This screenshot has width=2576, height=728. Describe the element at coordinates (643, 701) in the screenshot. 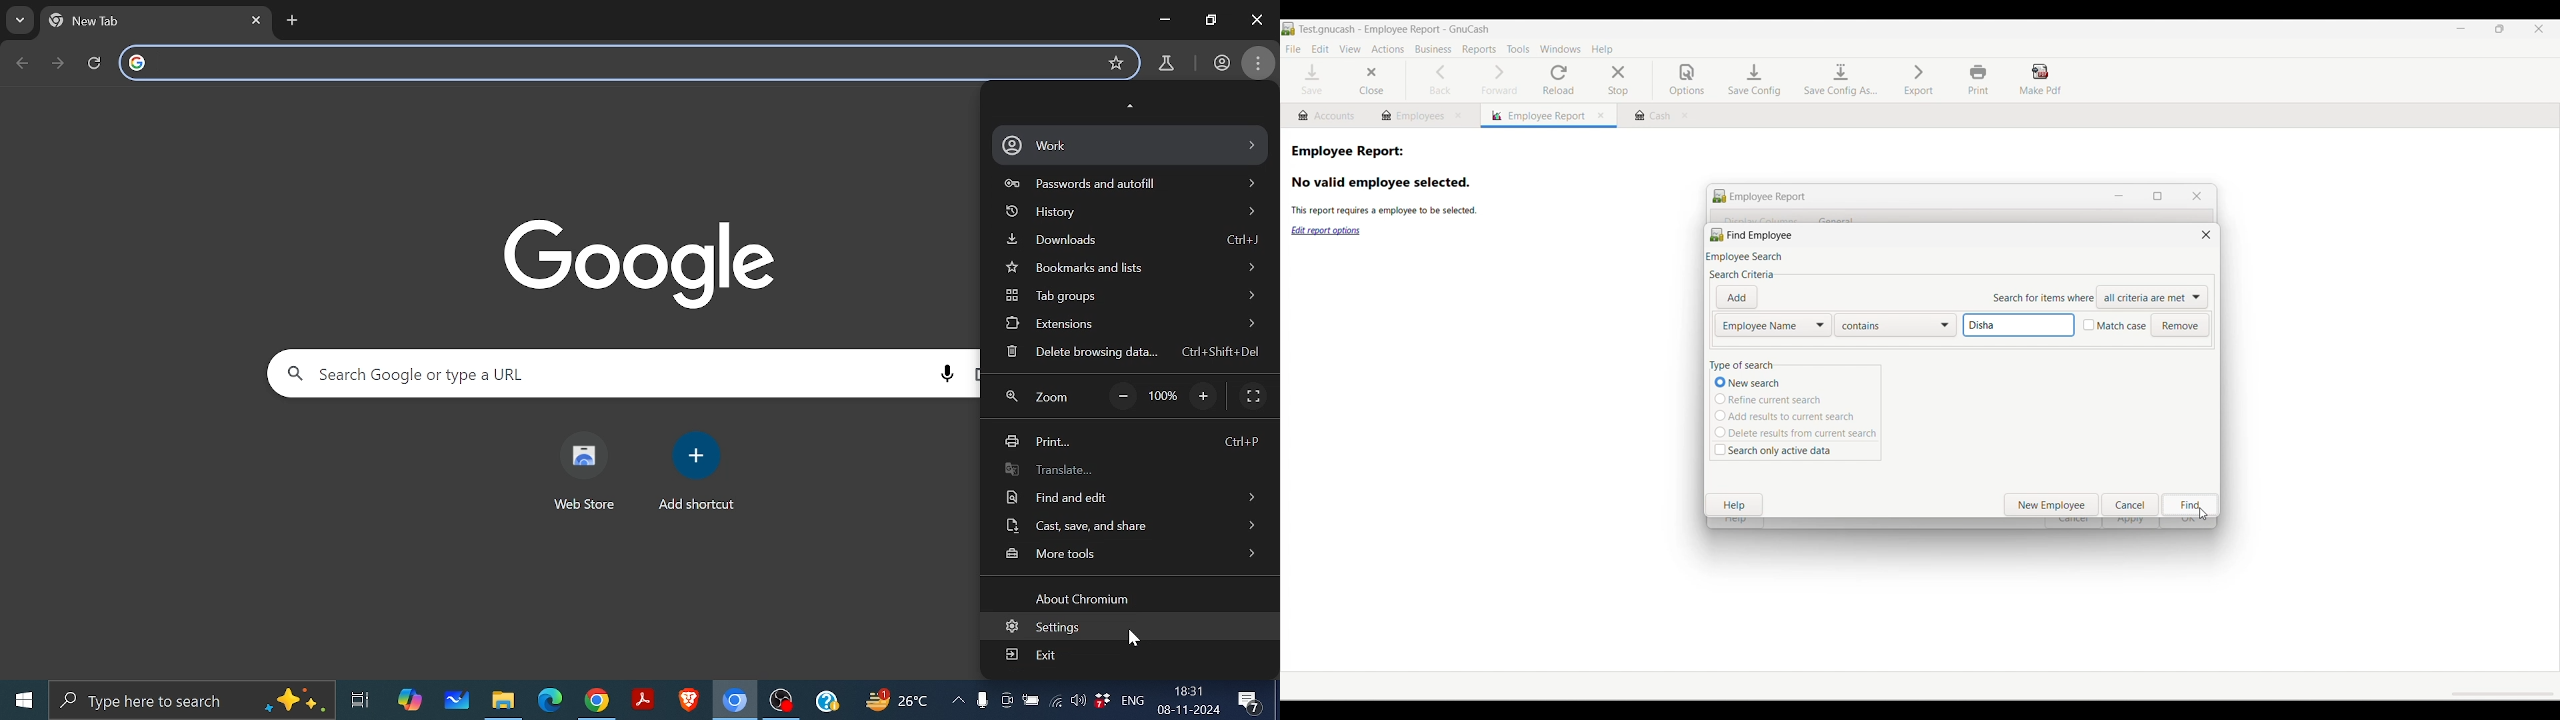

I see `adobe reader` at that location.